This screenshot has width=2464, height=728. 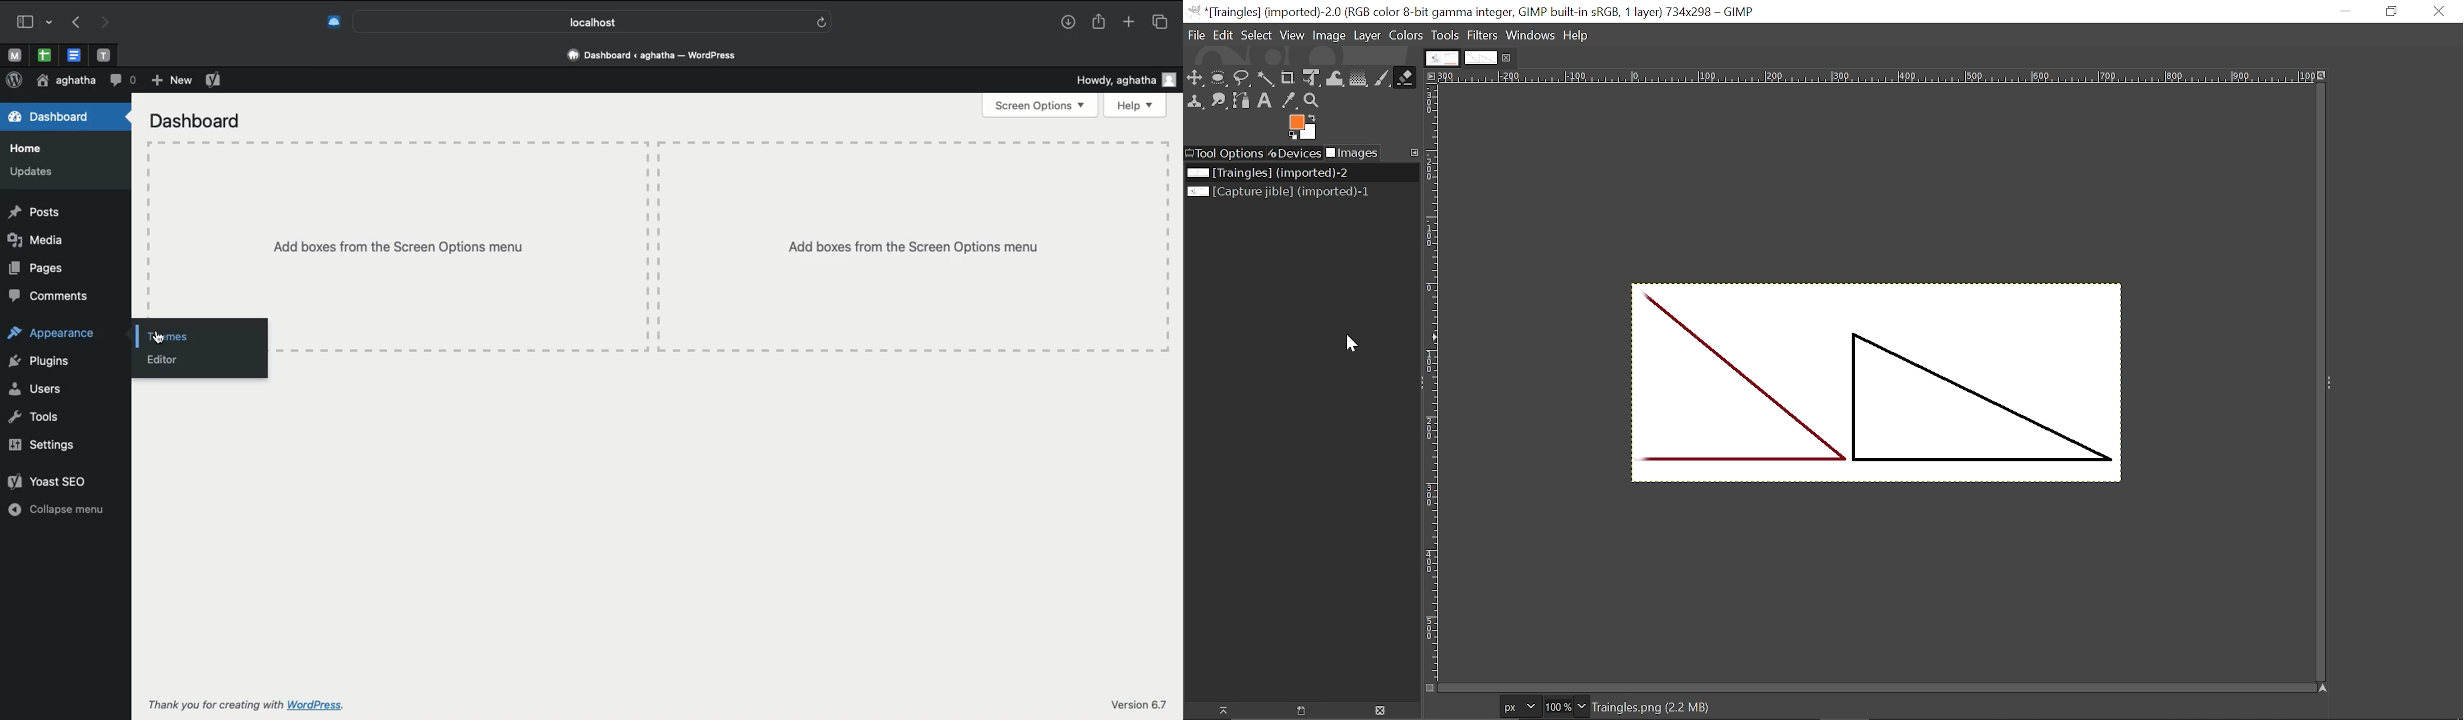 I want to click on Filters, so click(x=1483, y=36).